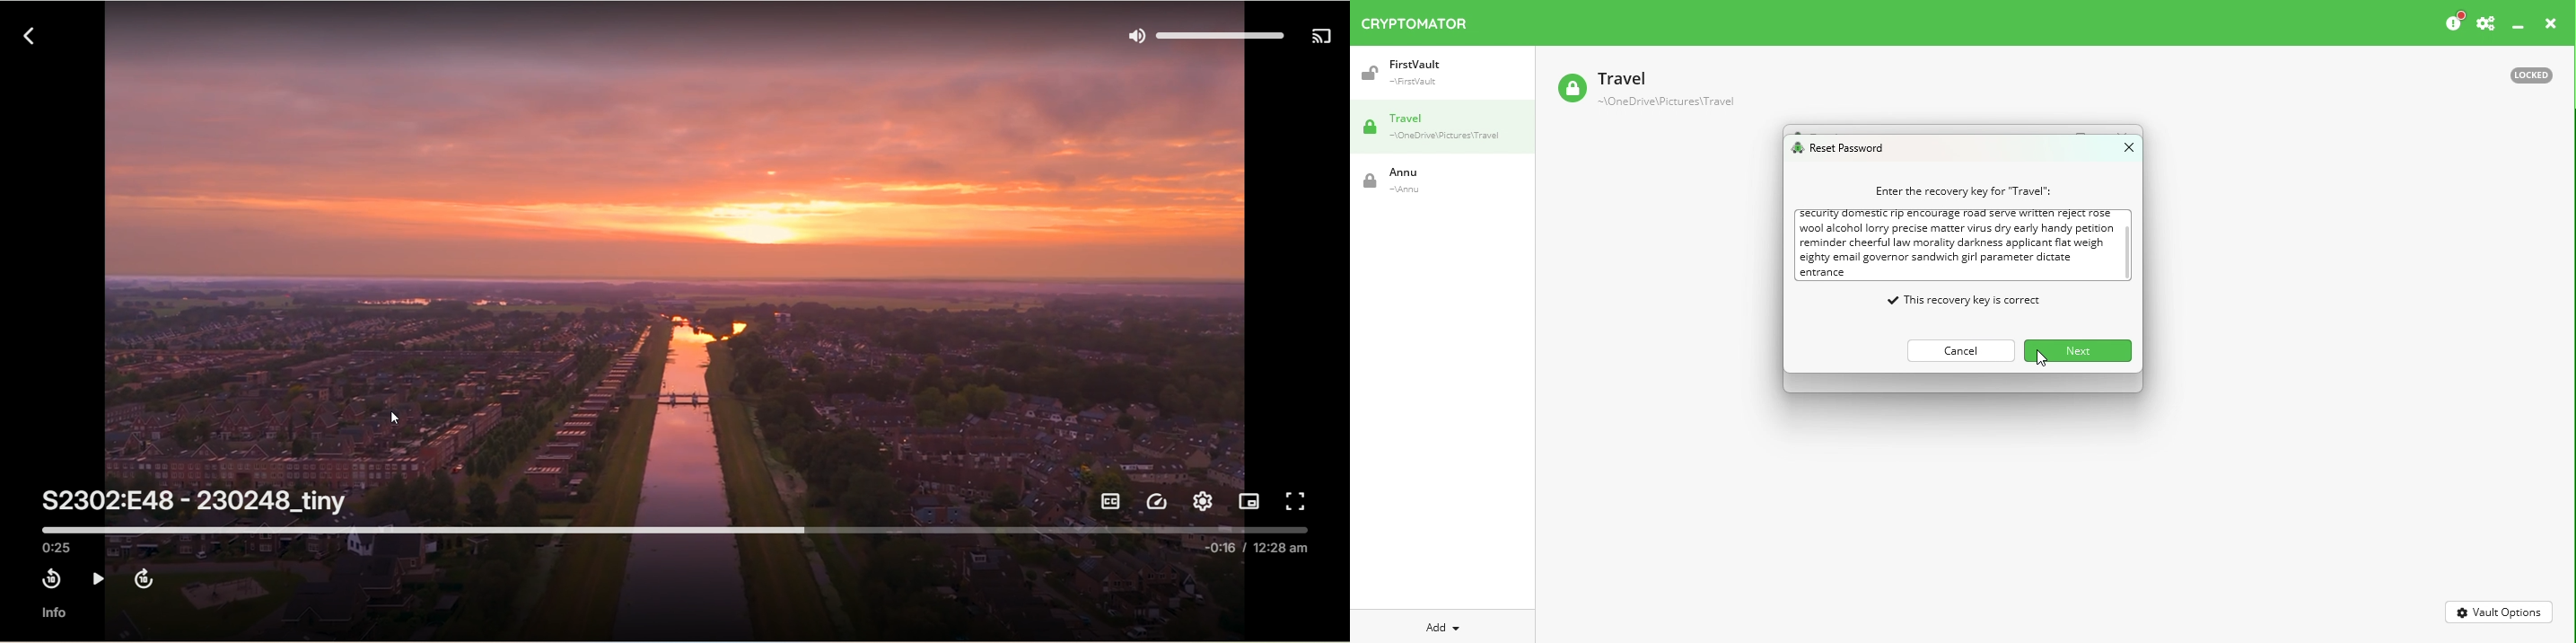  I want to click on settings, so click(1202, 502).